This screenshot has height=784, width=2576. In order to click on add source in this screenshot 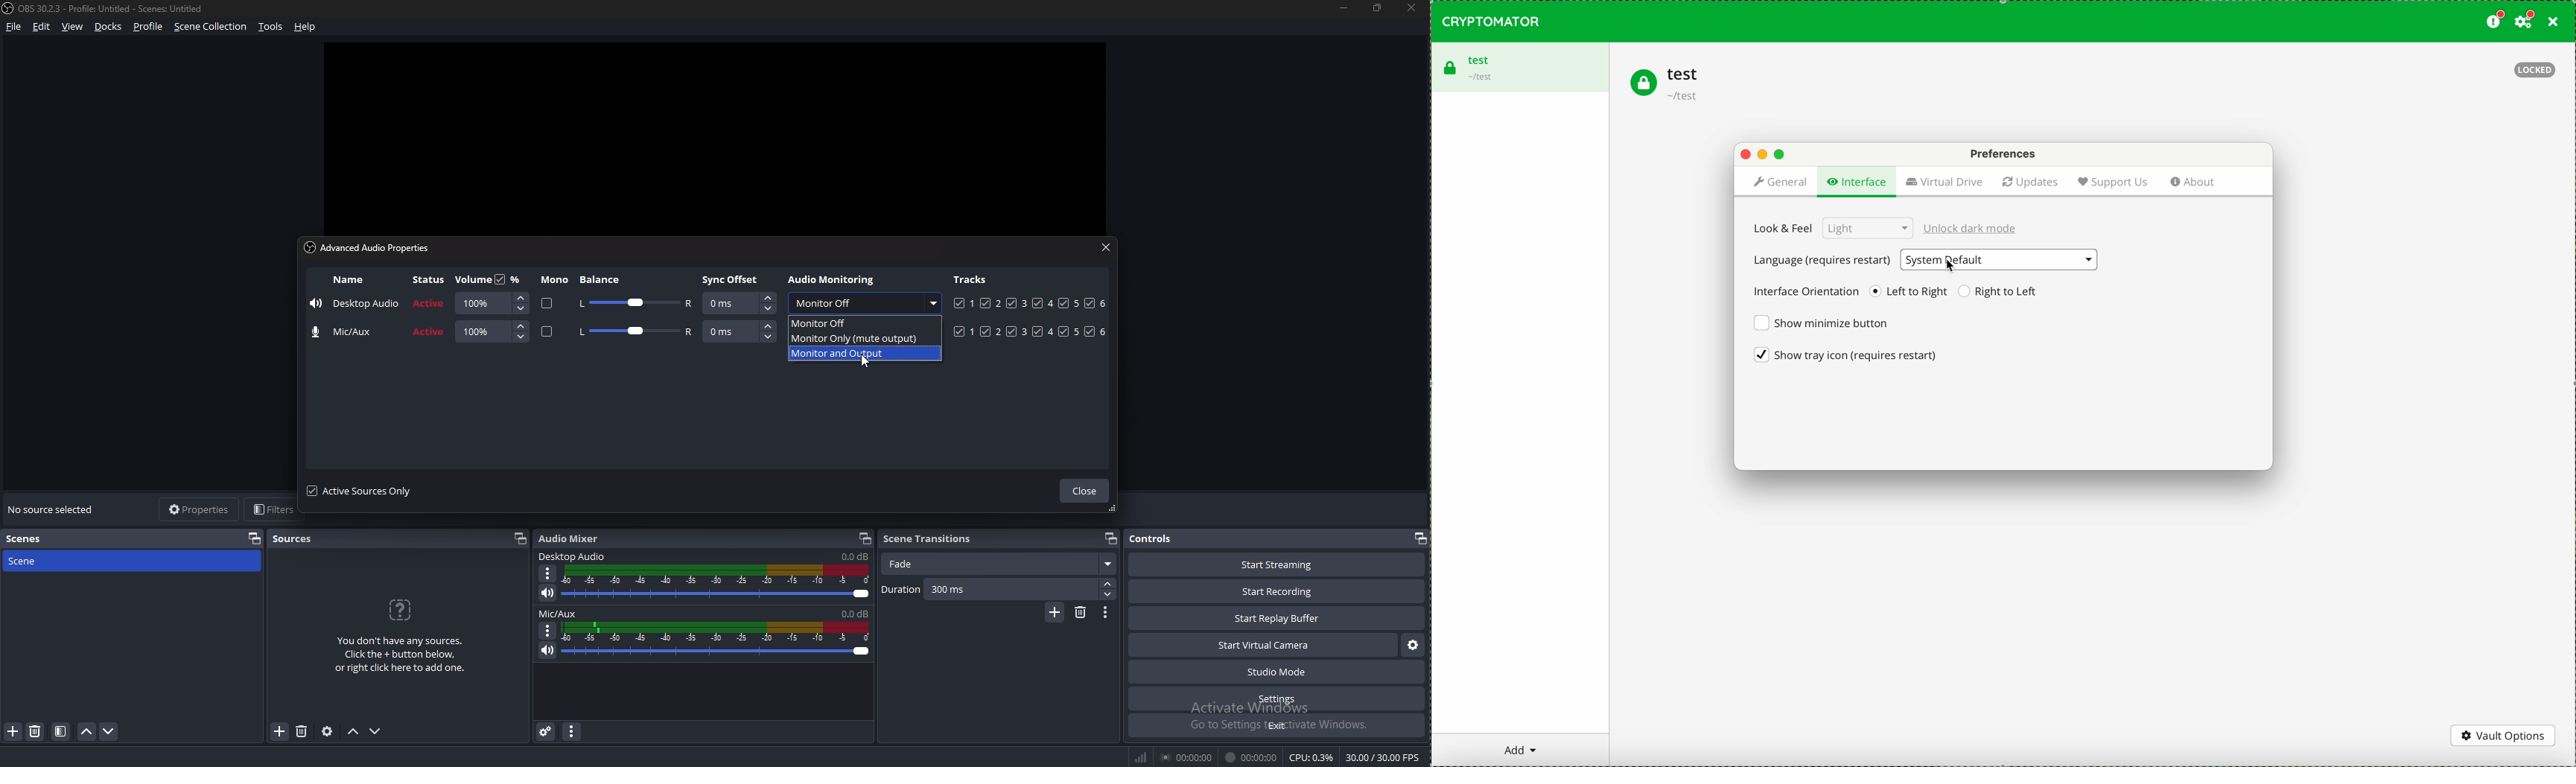, I will do `click(280, 731)`.